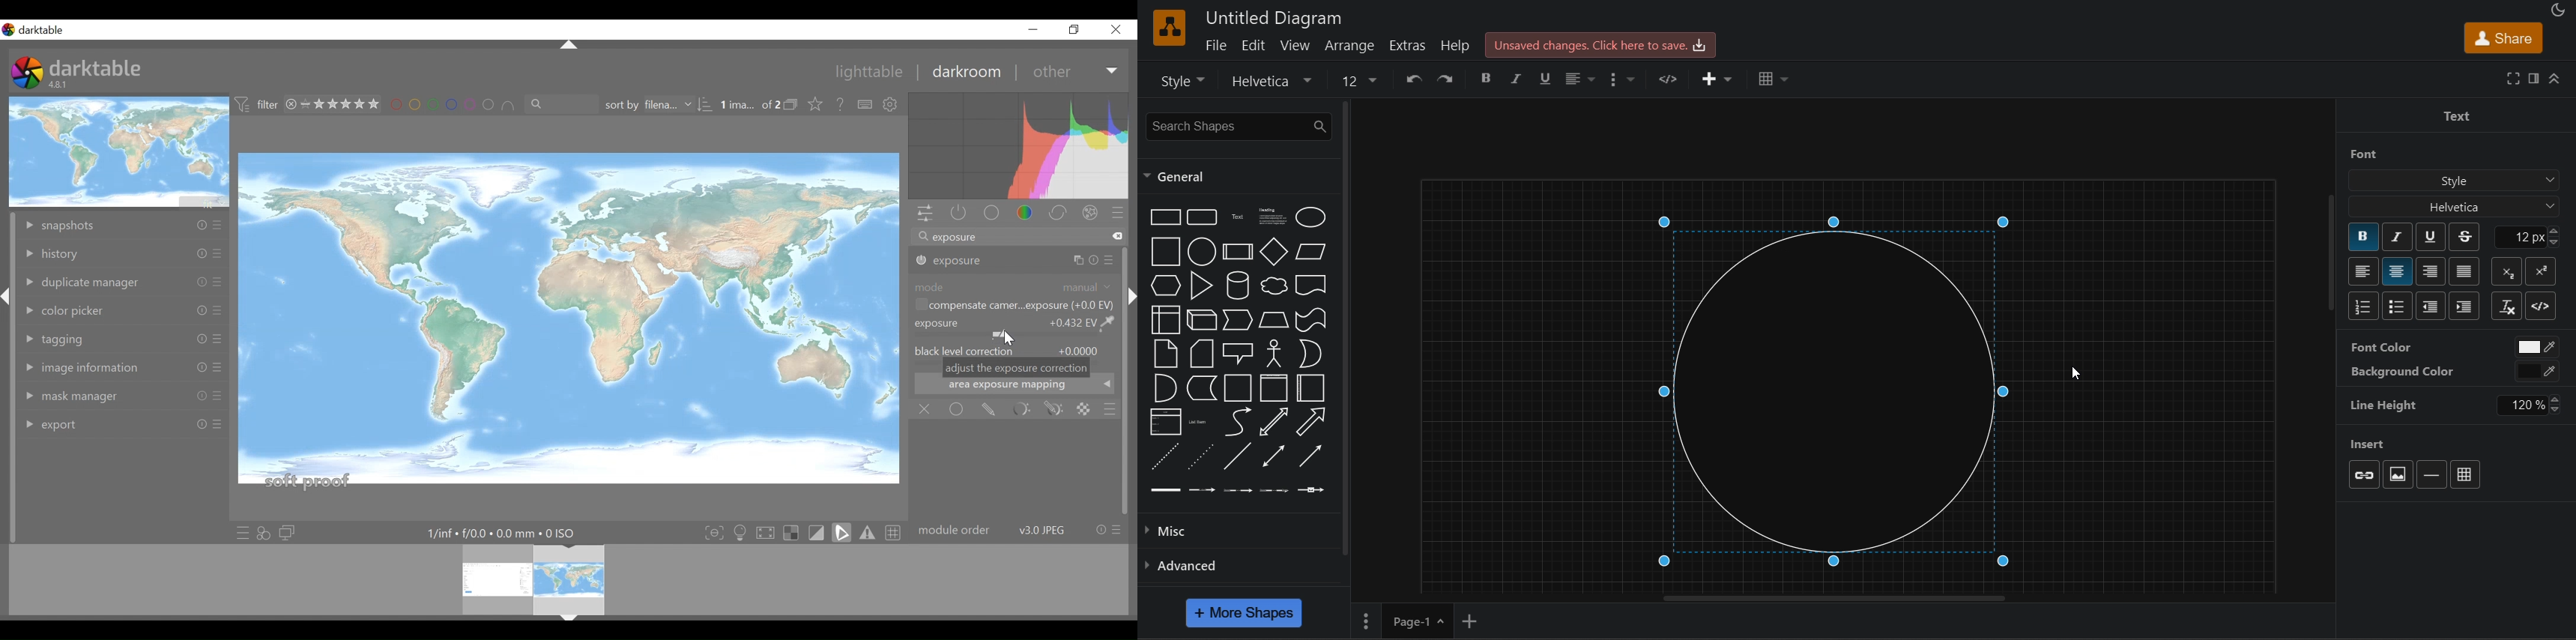  I want to click on numbered list, so click(2365, 305).